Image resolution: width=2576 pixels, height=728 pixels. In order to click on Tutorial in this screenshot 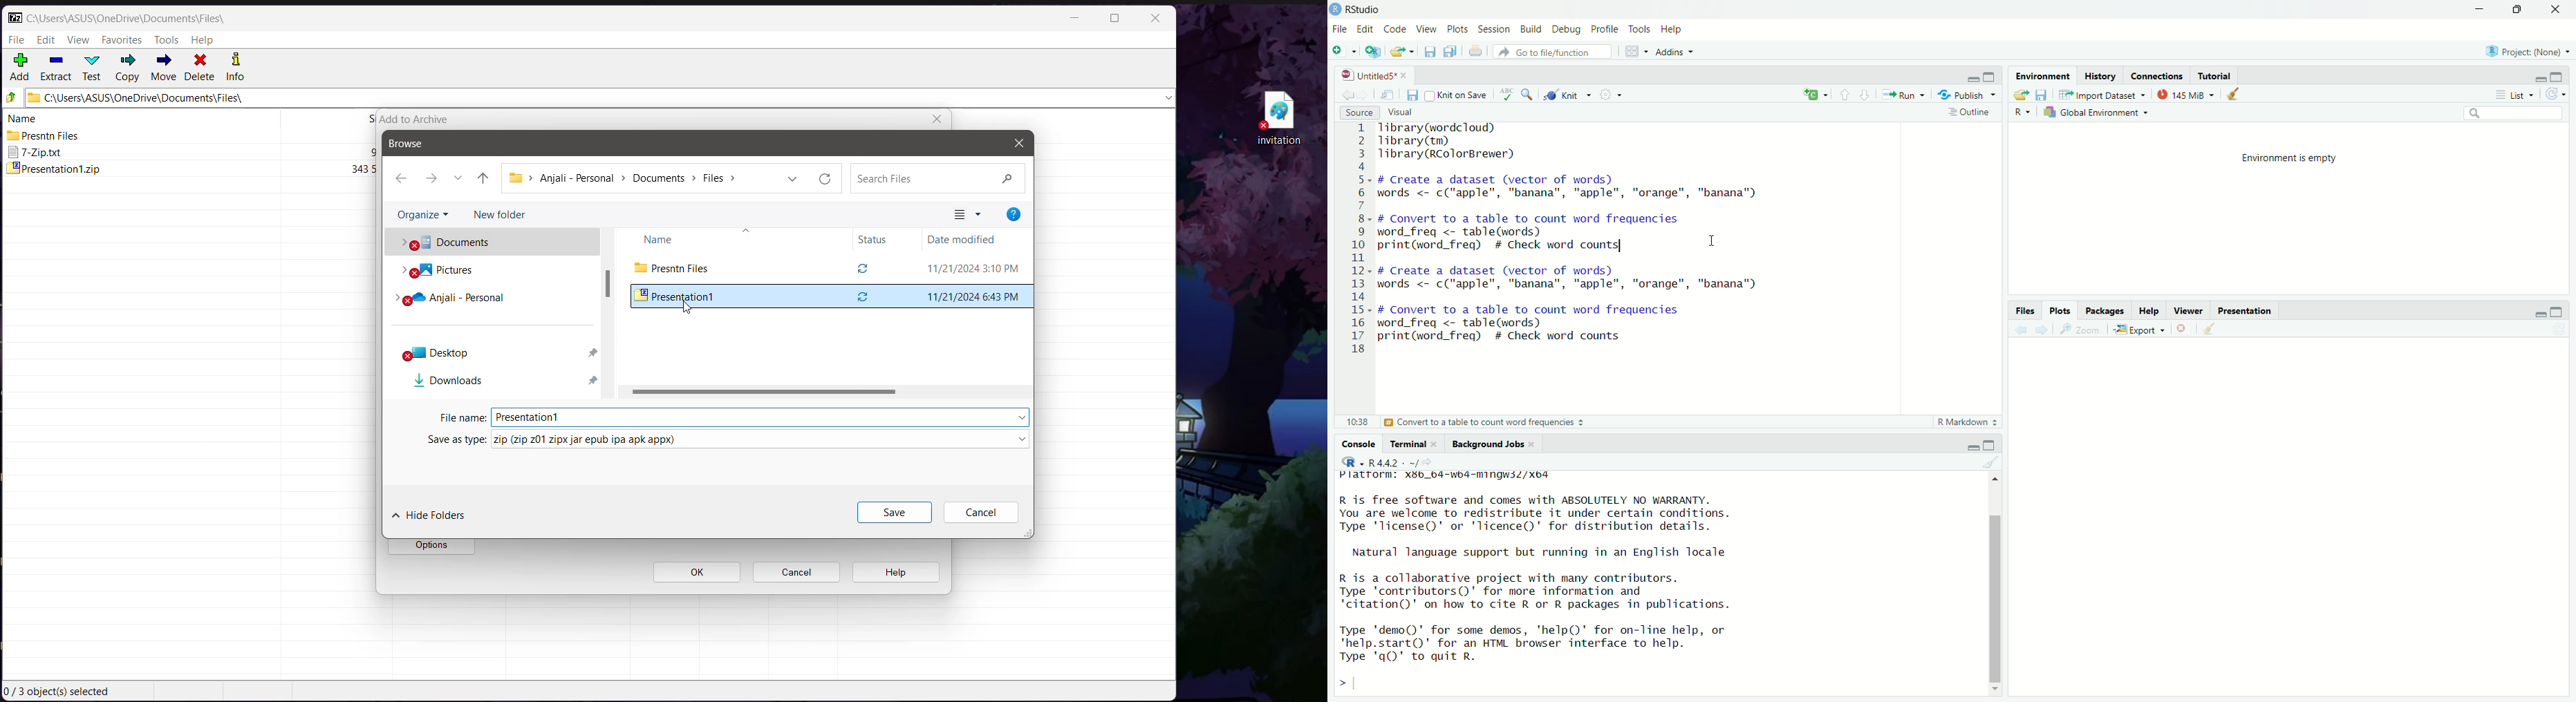, I will do `click(2216, 75)`.